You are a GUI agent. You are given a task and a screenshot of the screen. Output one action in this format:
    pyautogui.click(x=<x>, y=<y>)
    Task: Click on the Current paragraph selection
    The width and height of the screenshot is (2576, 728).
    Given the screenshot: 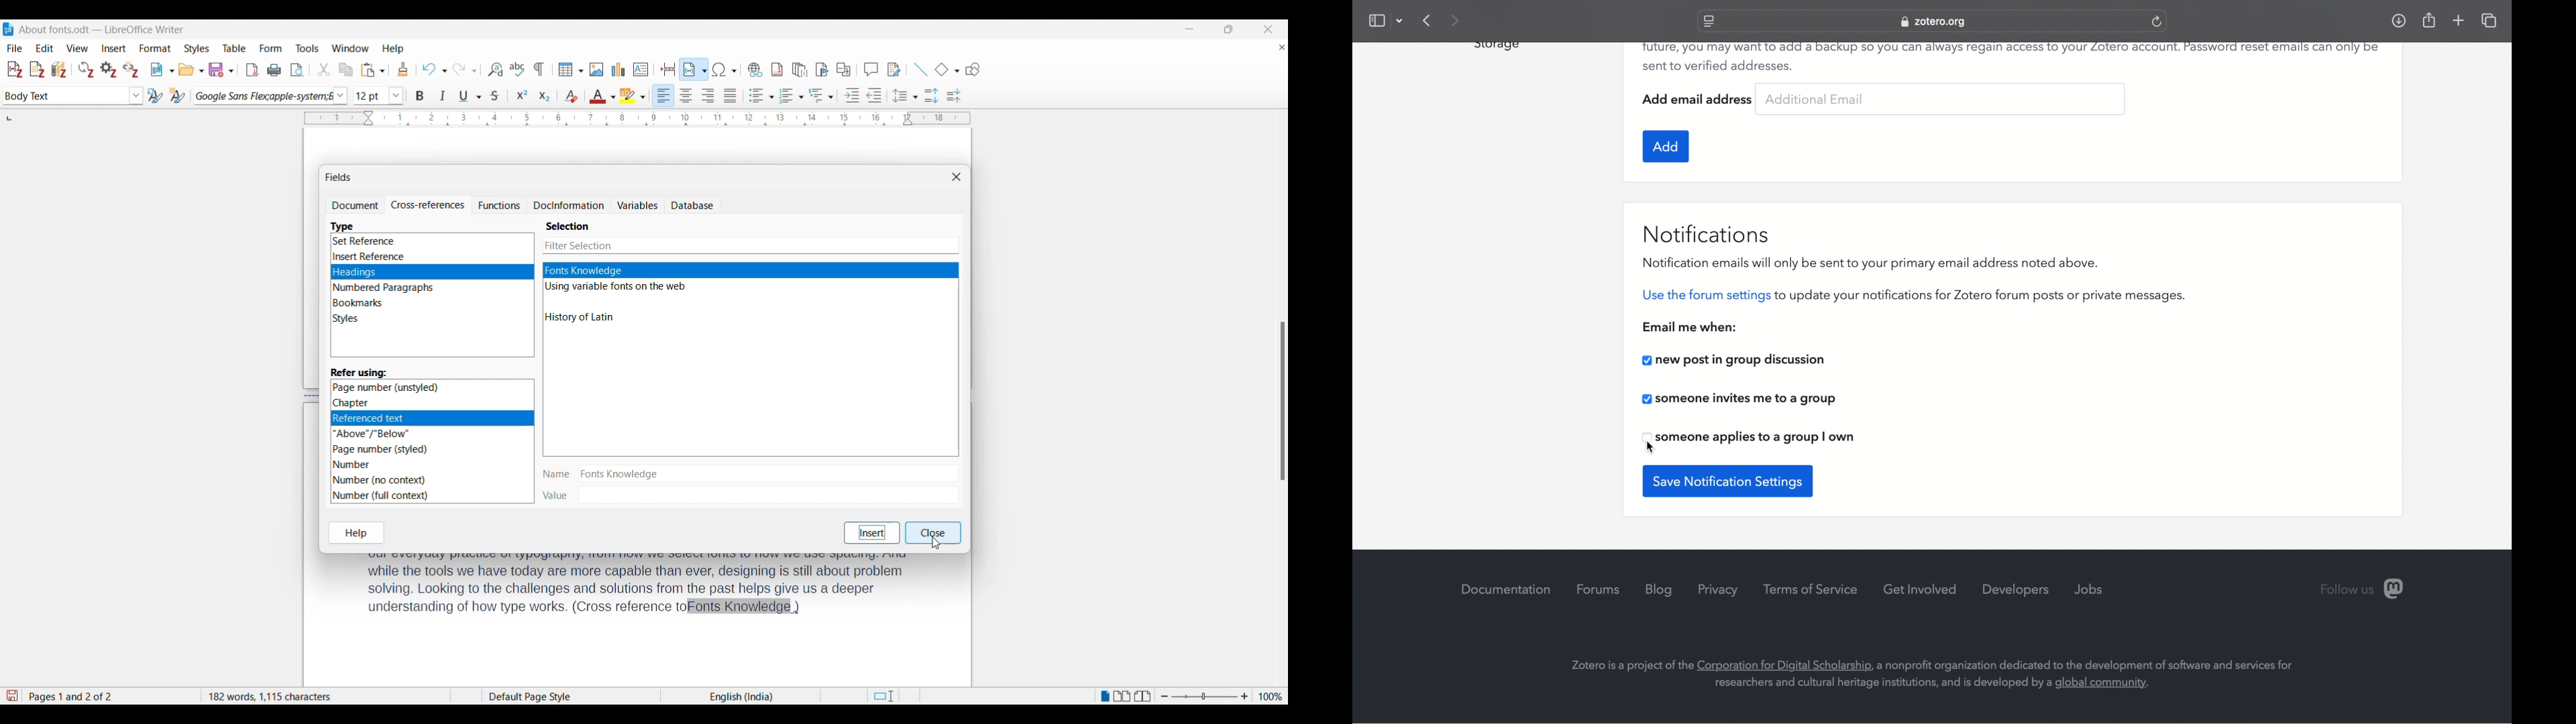 What is the action you would take?
    pyautogui.click(x=66, y=97)
    